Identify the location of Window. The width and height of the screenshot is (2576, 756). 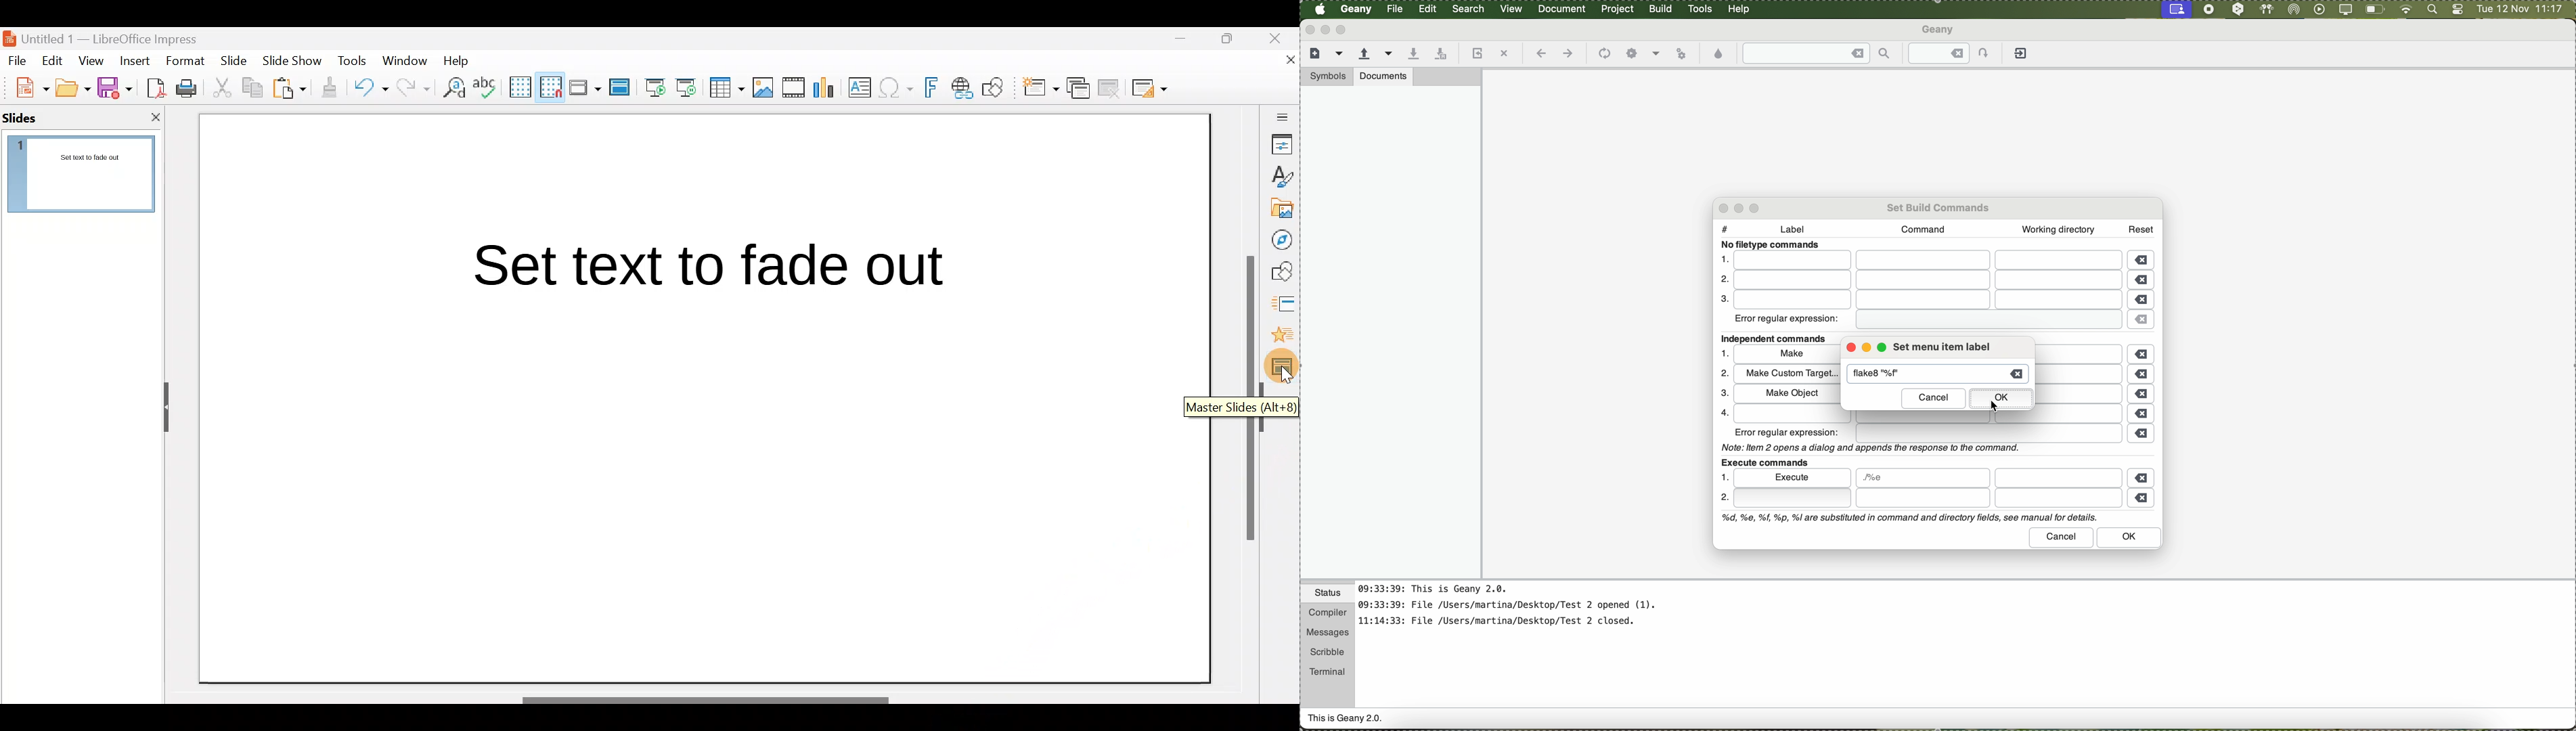
(408, 60).